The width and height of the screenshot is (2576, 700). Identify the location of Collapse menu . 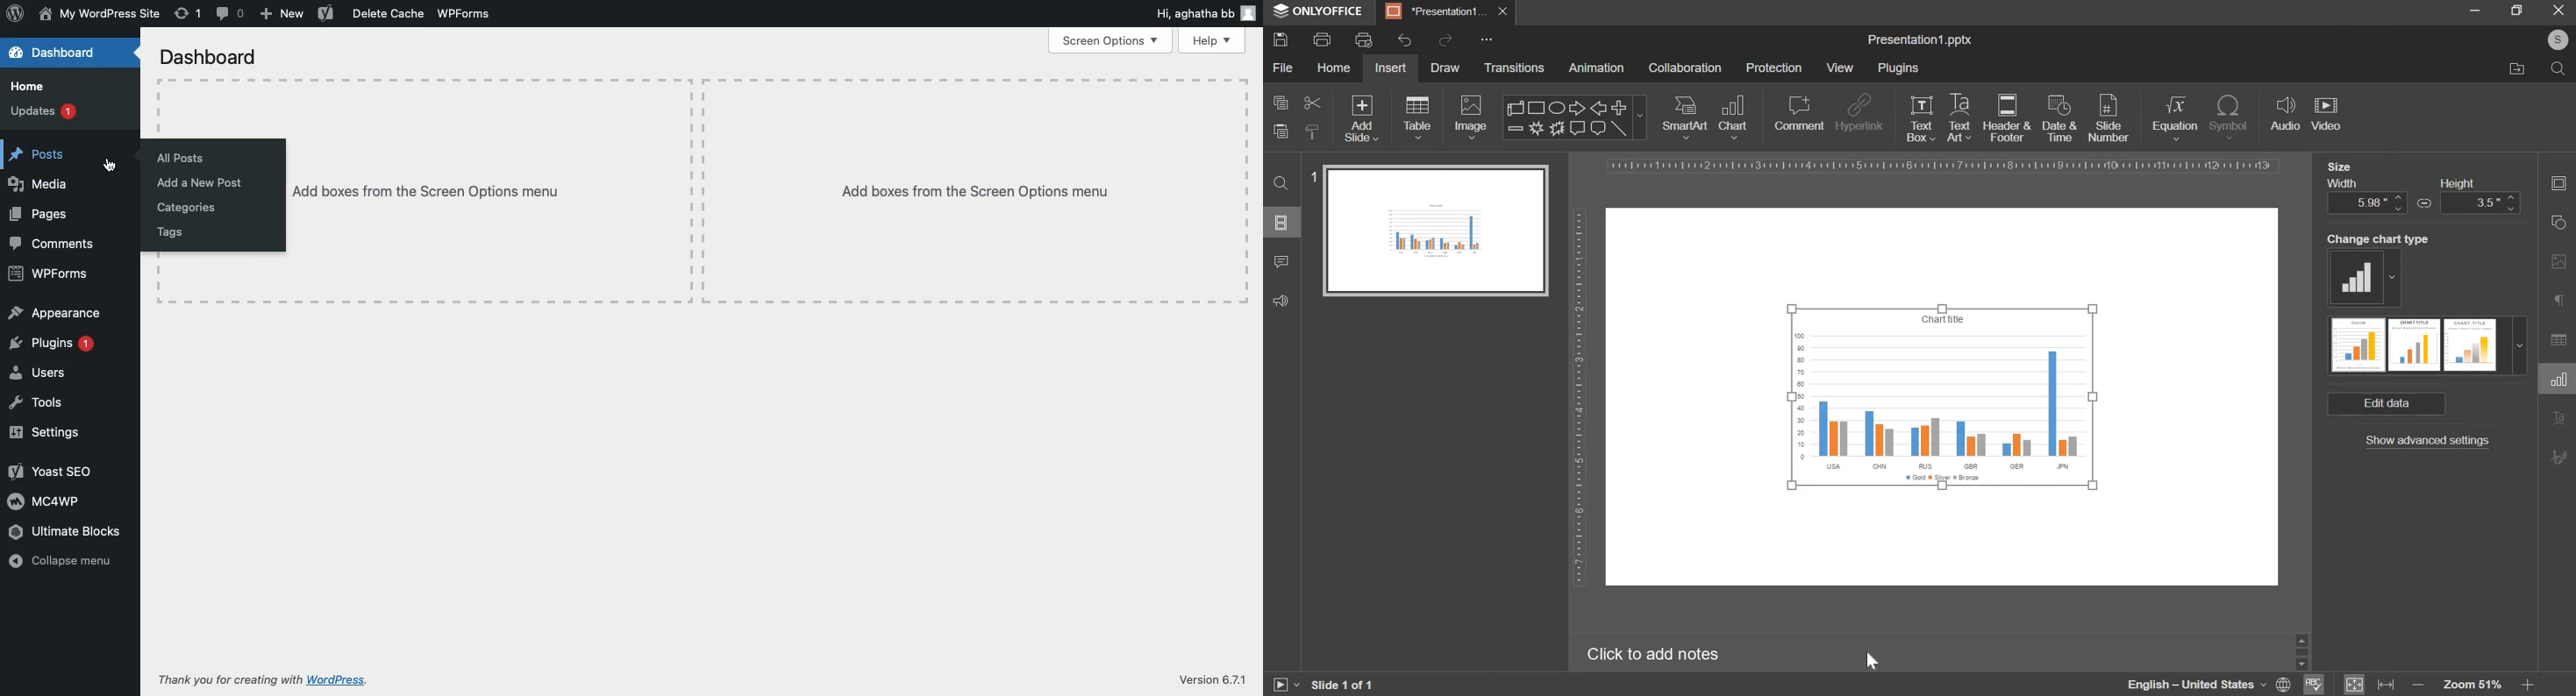
(72, 563).